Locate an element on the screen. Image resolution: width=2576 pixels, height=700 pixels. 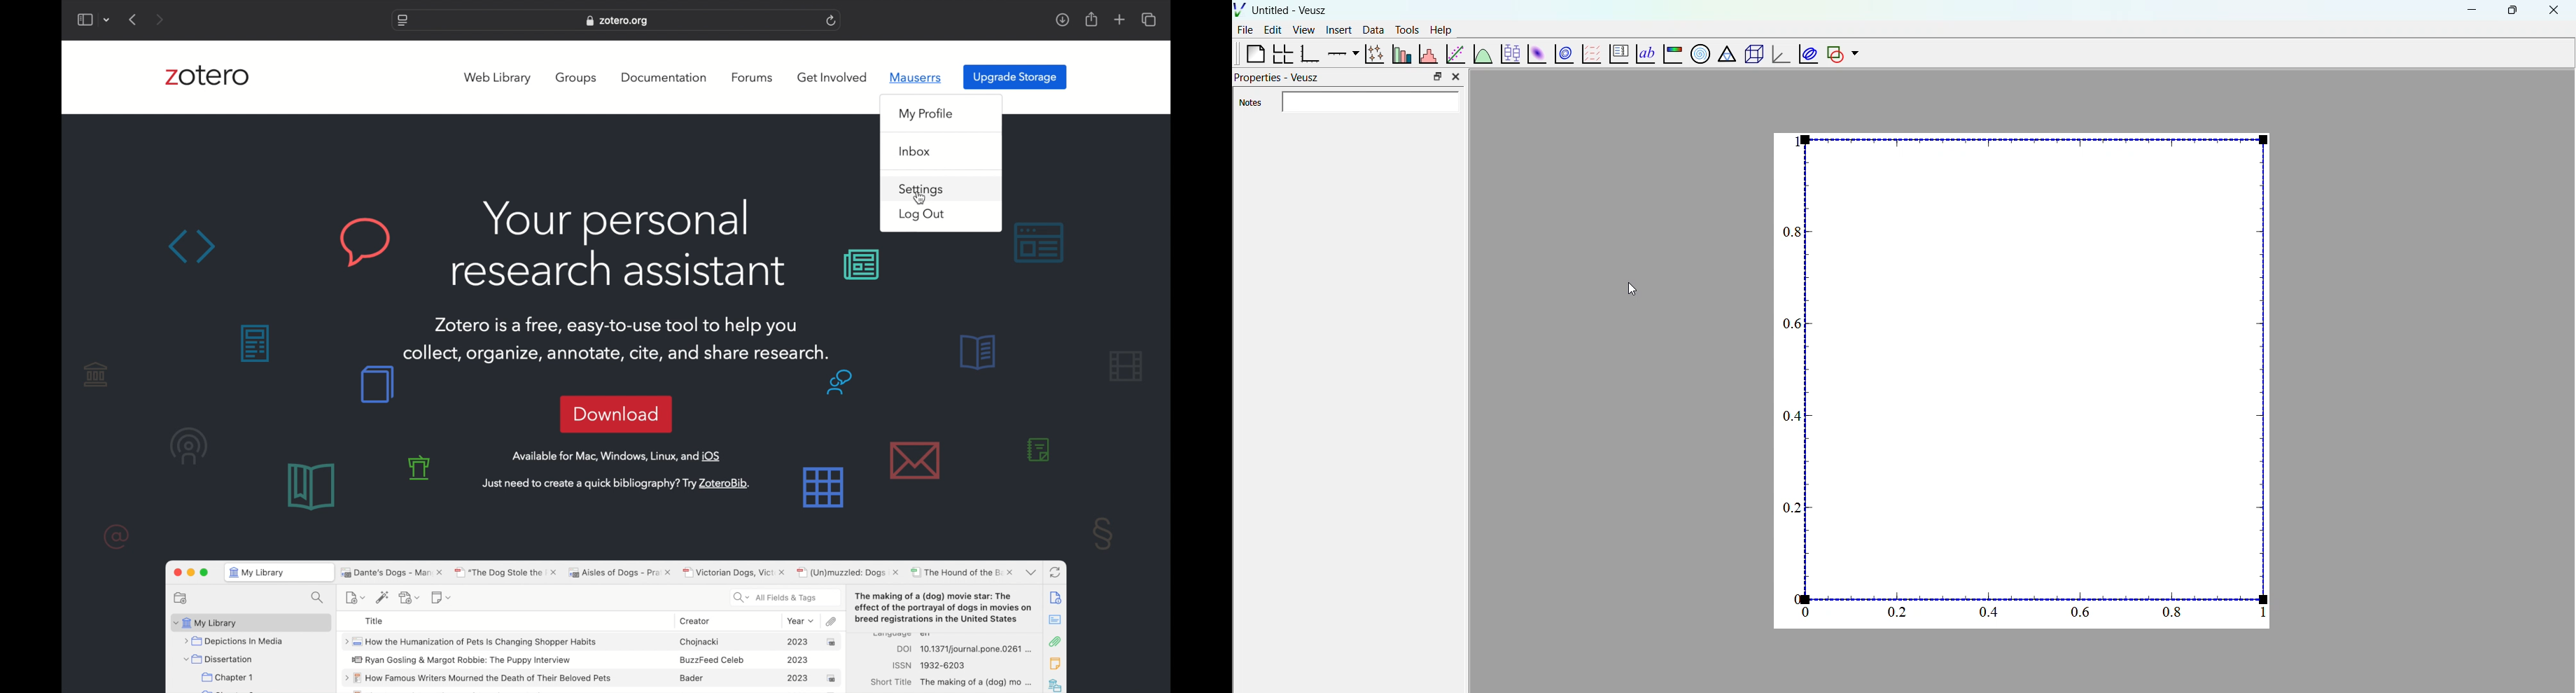
tools is located at coordinates (1405, 29).